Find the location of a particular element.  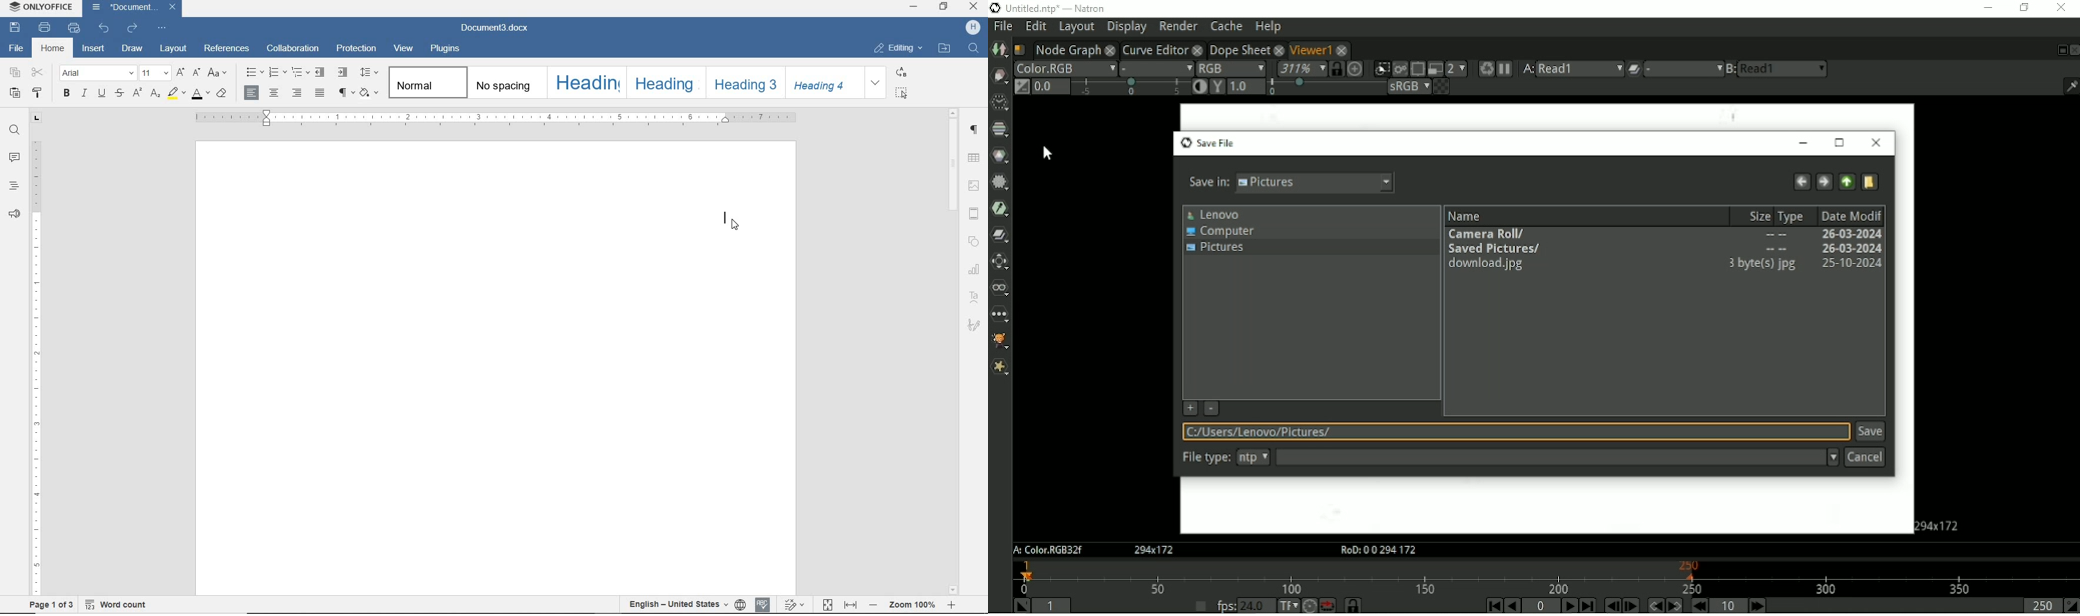

RULER is located at coordinates (495, 118).